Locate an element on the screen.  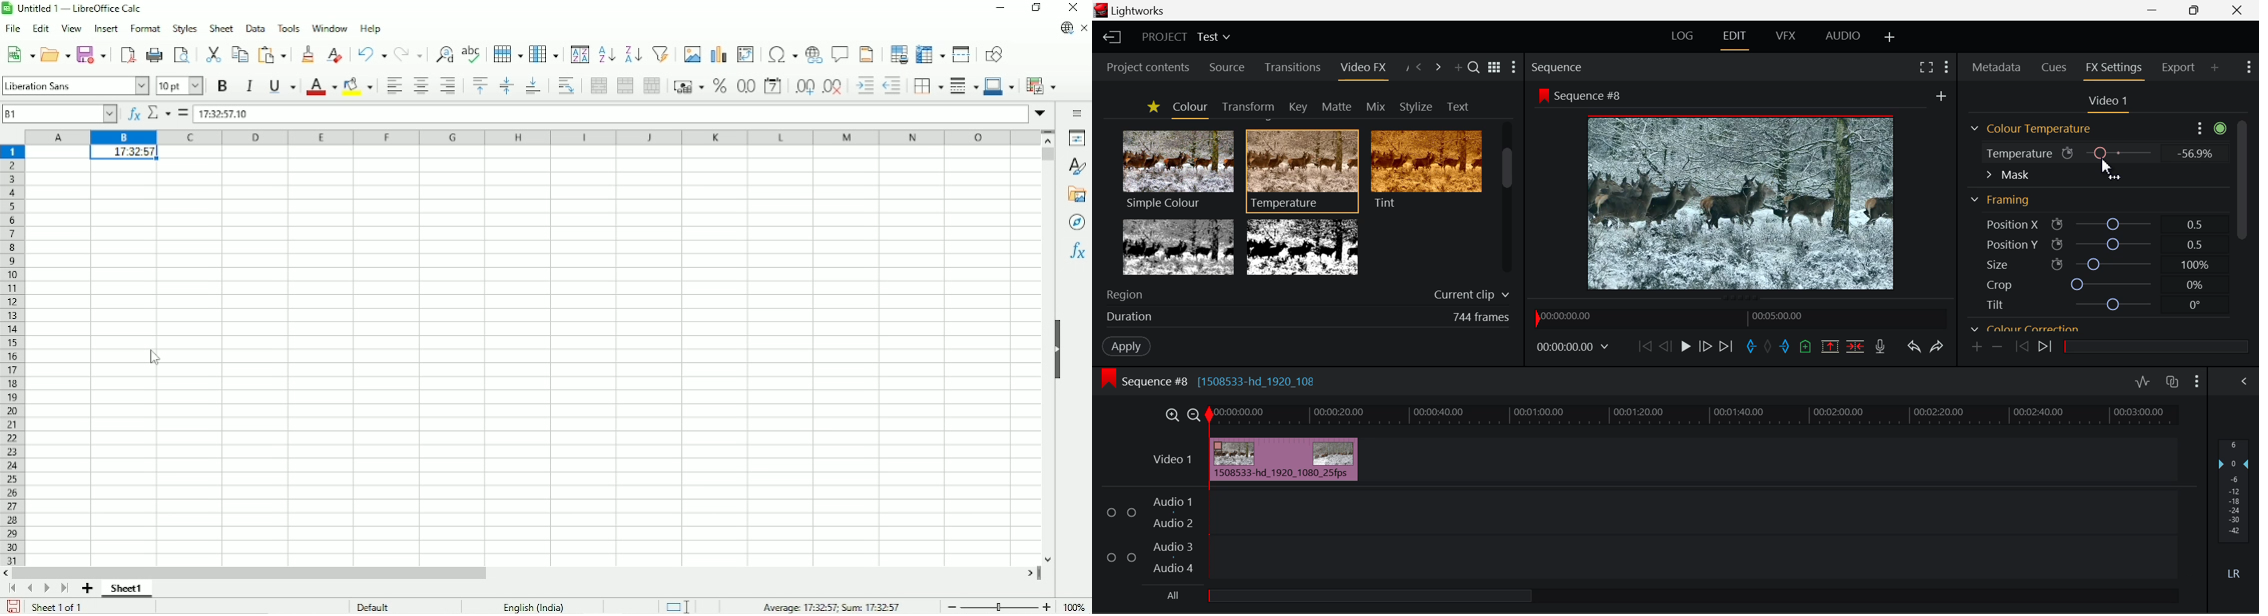
Decrease indent is located at coordinates (893, 85).